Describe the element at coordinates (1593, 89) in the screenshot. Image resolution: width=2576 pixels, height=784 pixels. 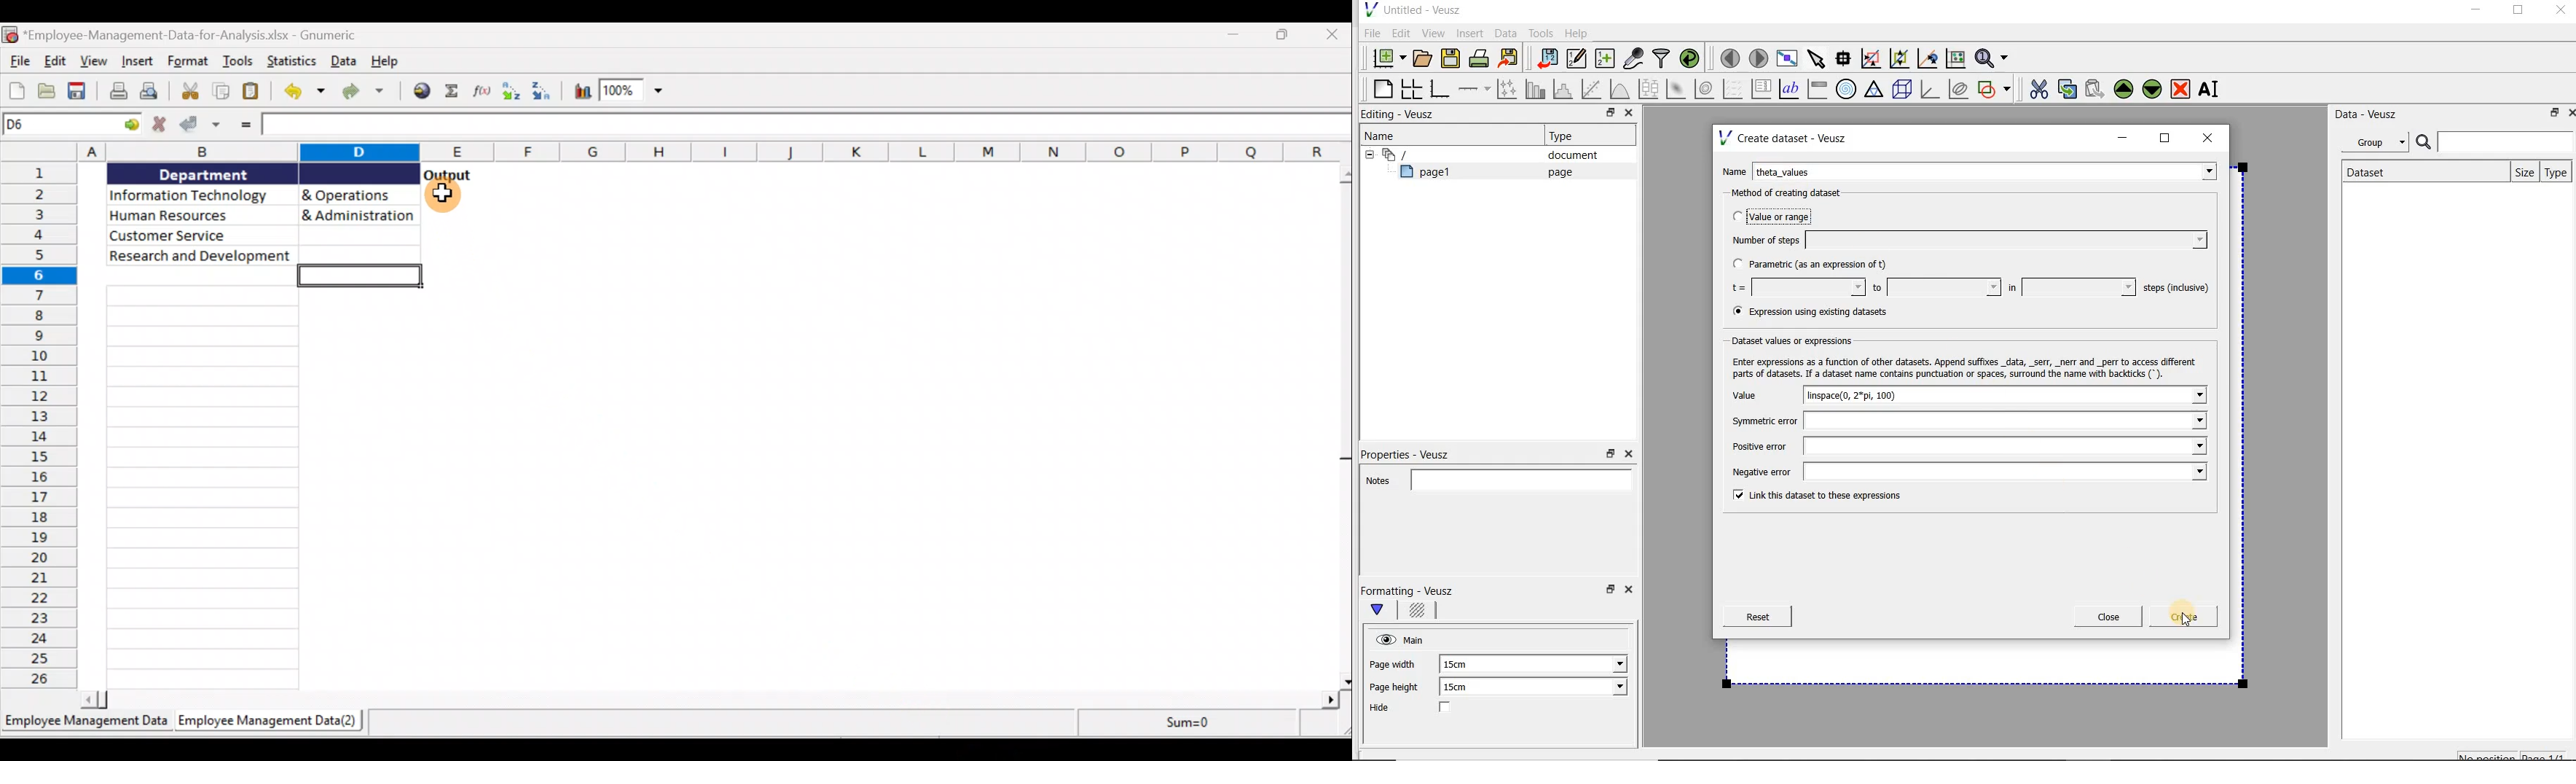
I see `Fit a function to data` at that location.